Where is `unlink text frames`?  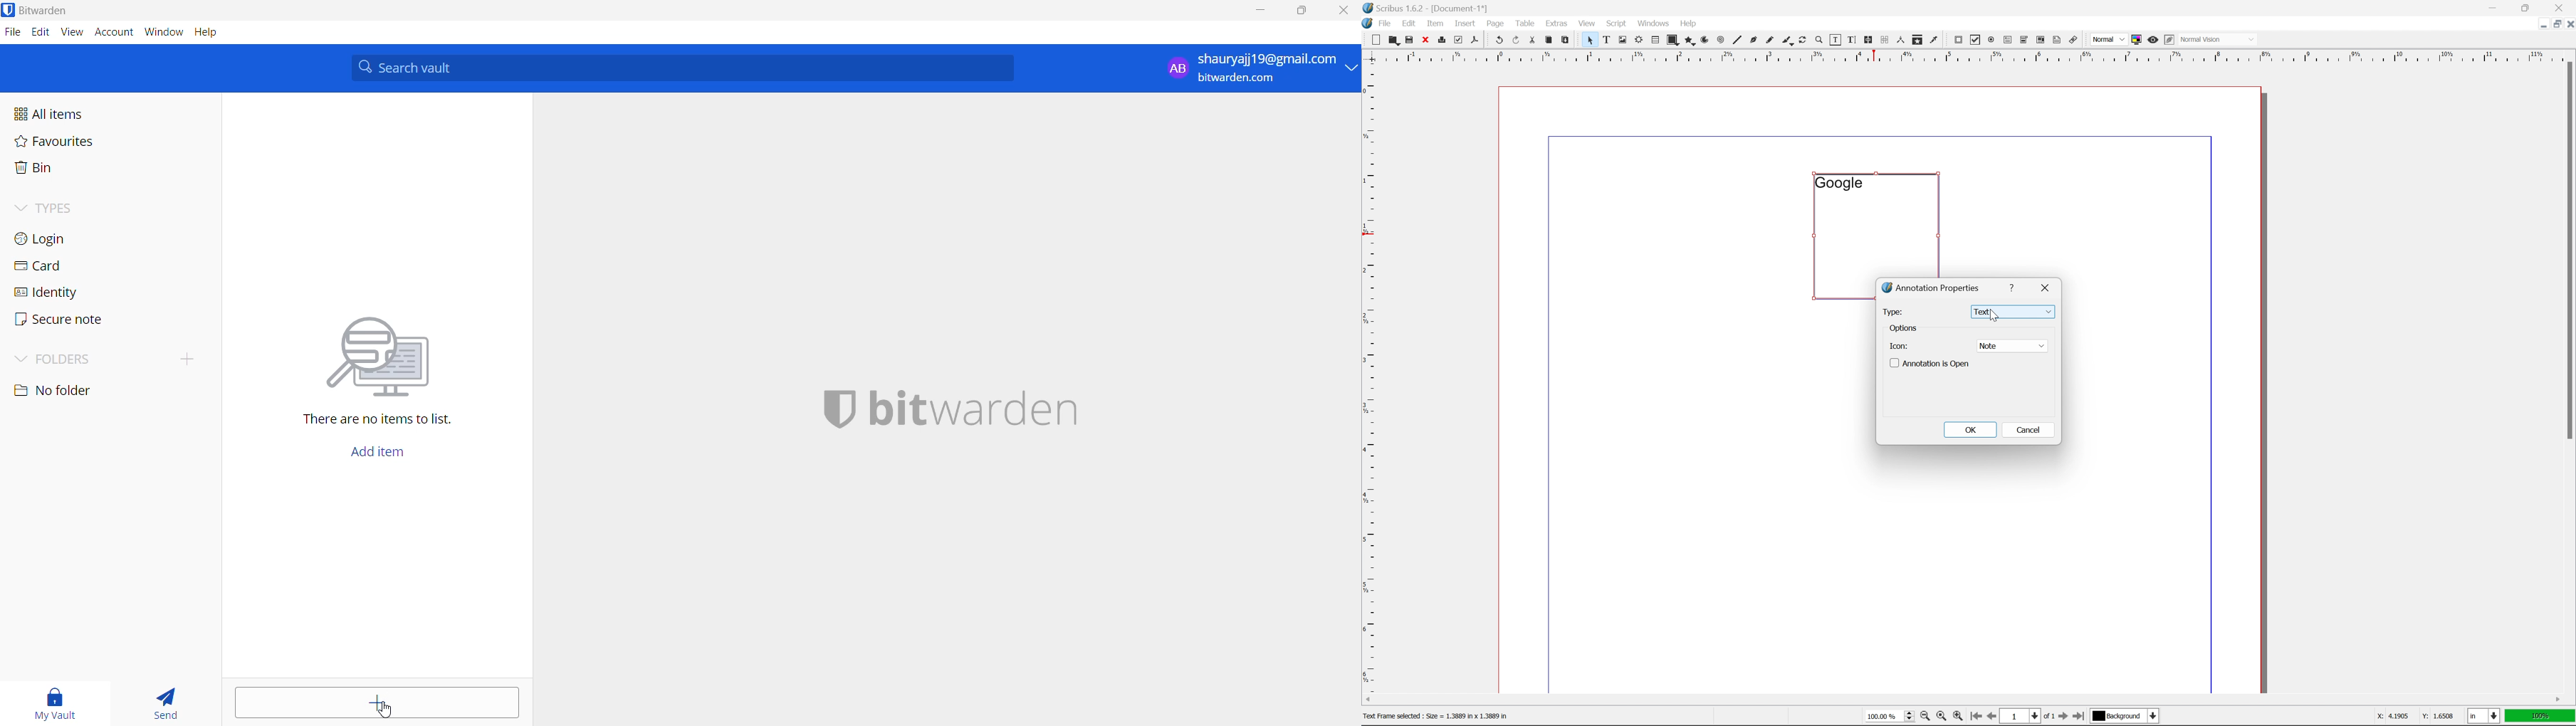 unlink text frames is located at coordinates (1883, 40).